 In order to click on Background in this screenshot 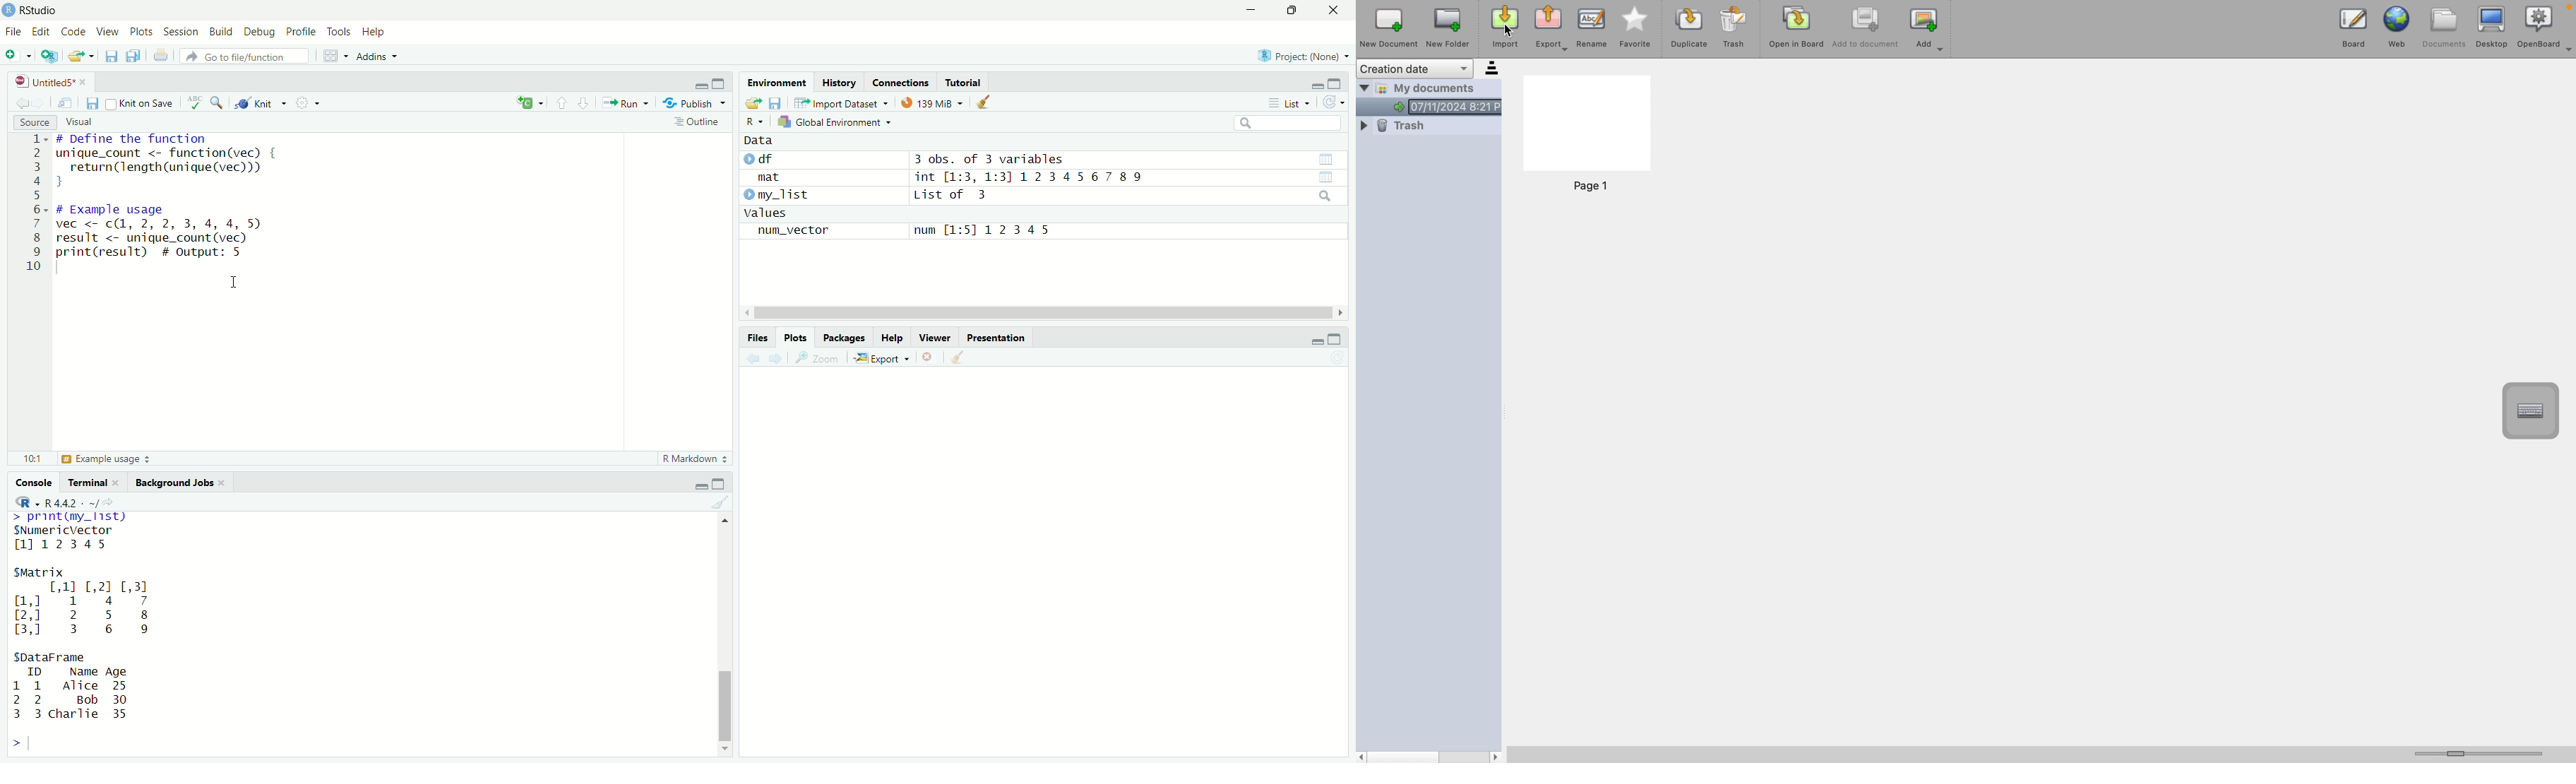, I will do `click(176, 483)`.